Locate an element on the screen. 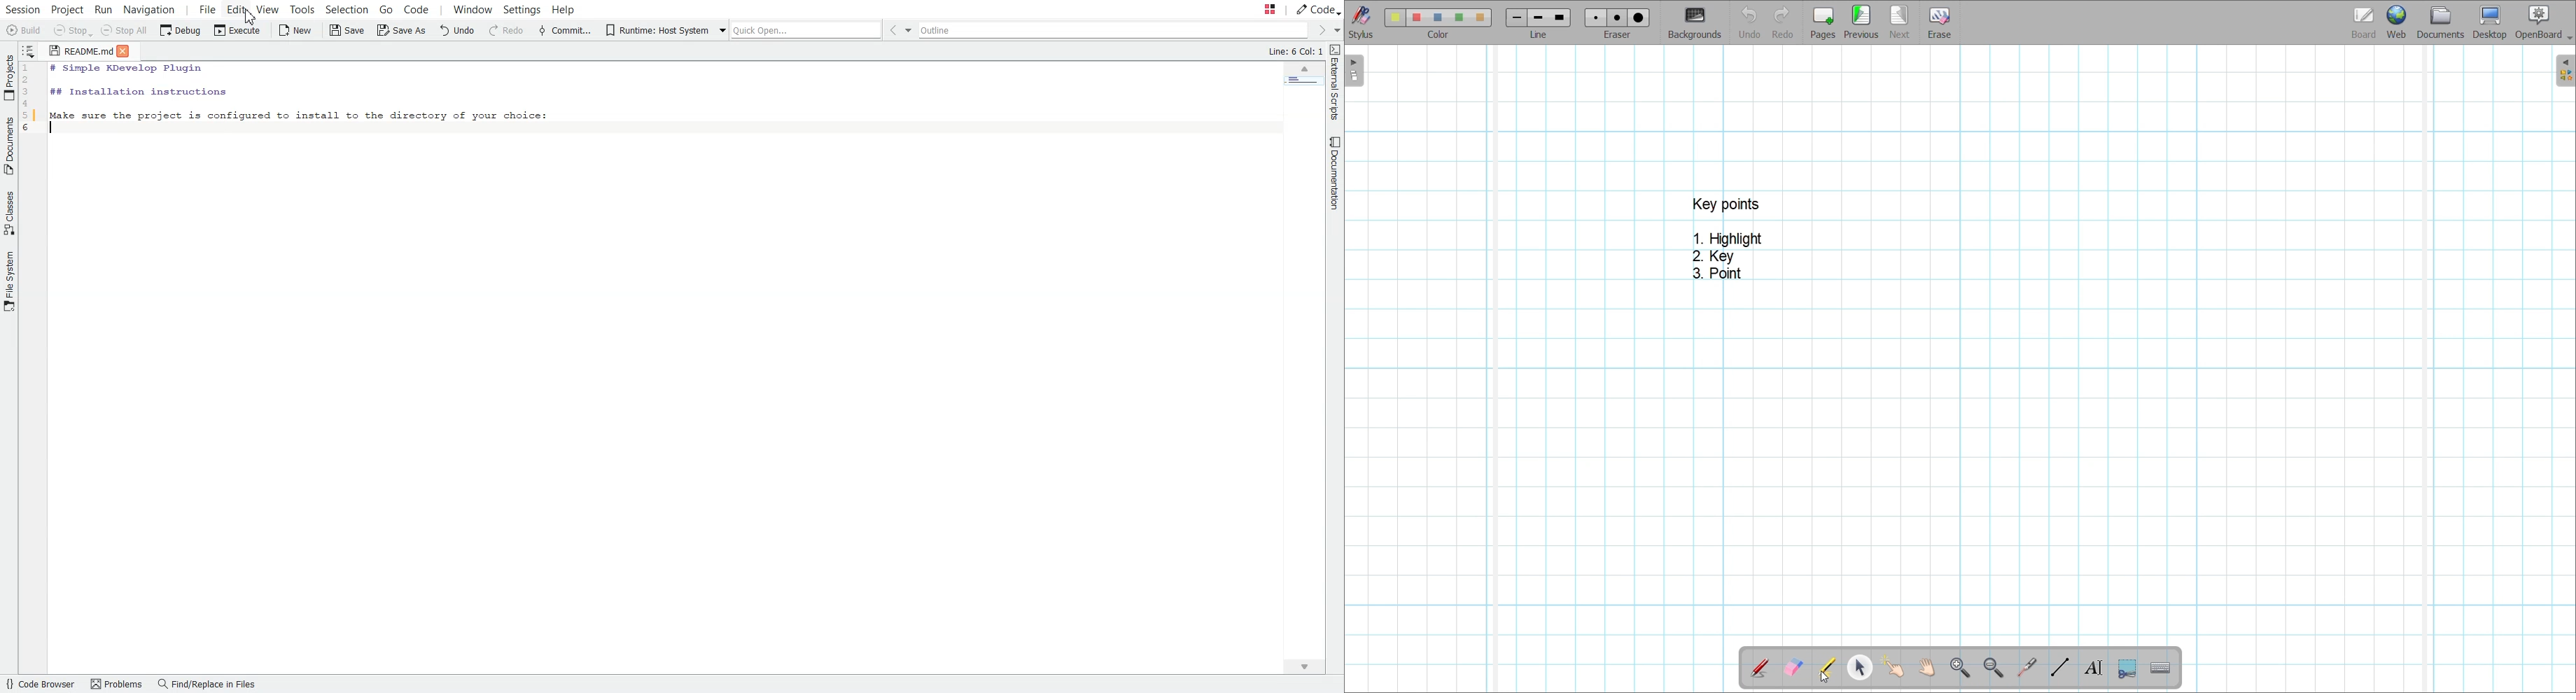 This screenshot has height=700, width=2576. eraser is located at coordinates (1620, 35).